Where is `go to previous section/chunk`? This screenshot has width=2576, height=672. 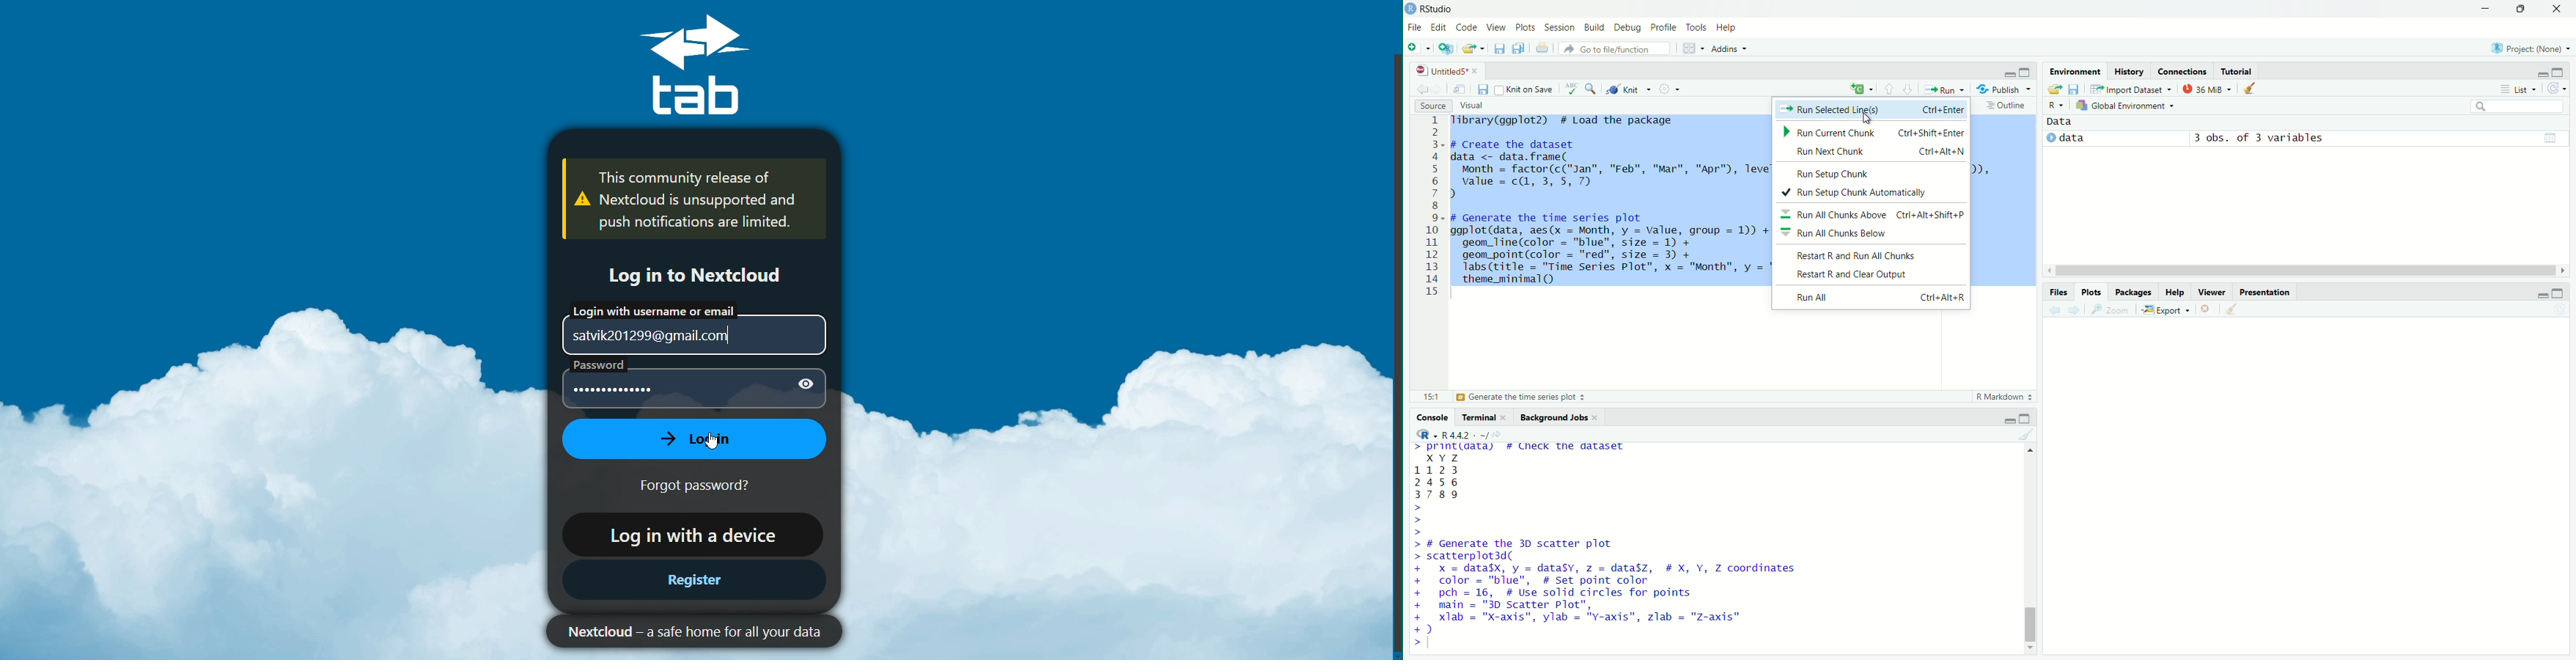
go to previous section/chunk is located at coordinates (1887, 90).